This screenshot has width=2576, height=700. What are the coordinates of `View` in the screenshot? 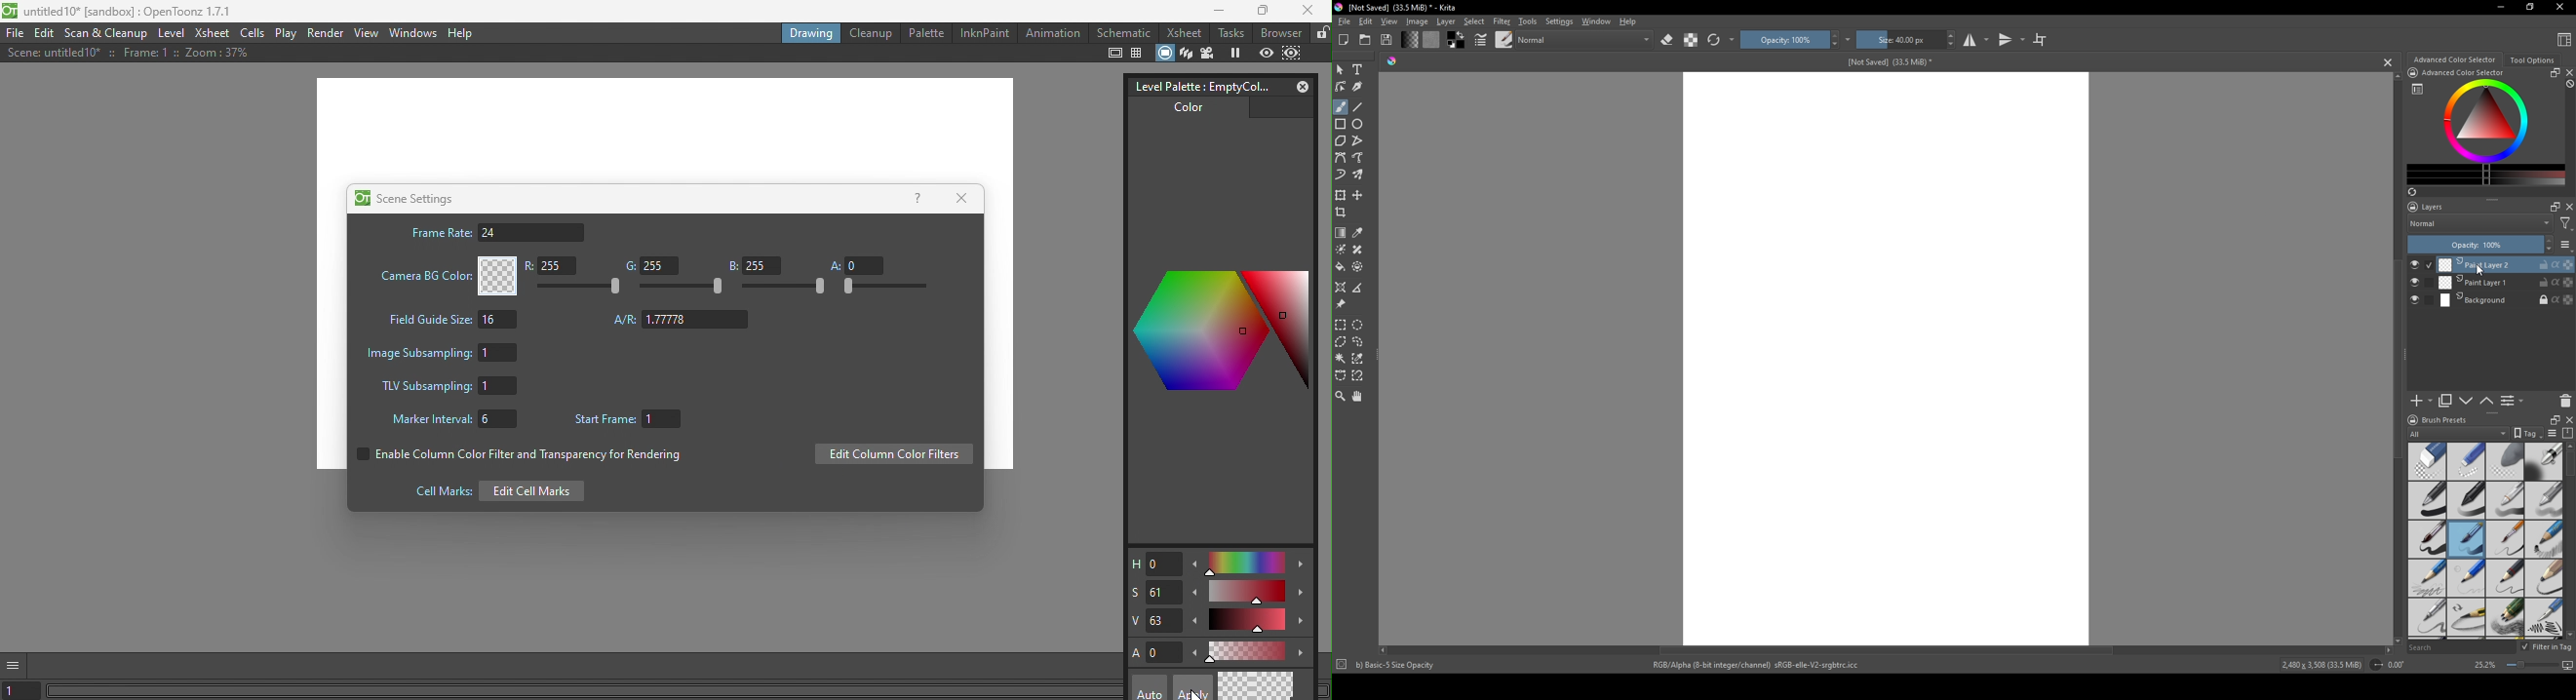 It's located at (1390, 21).